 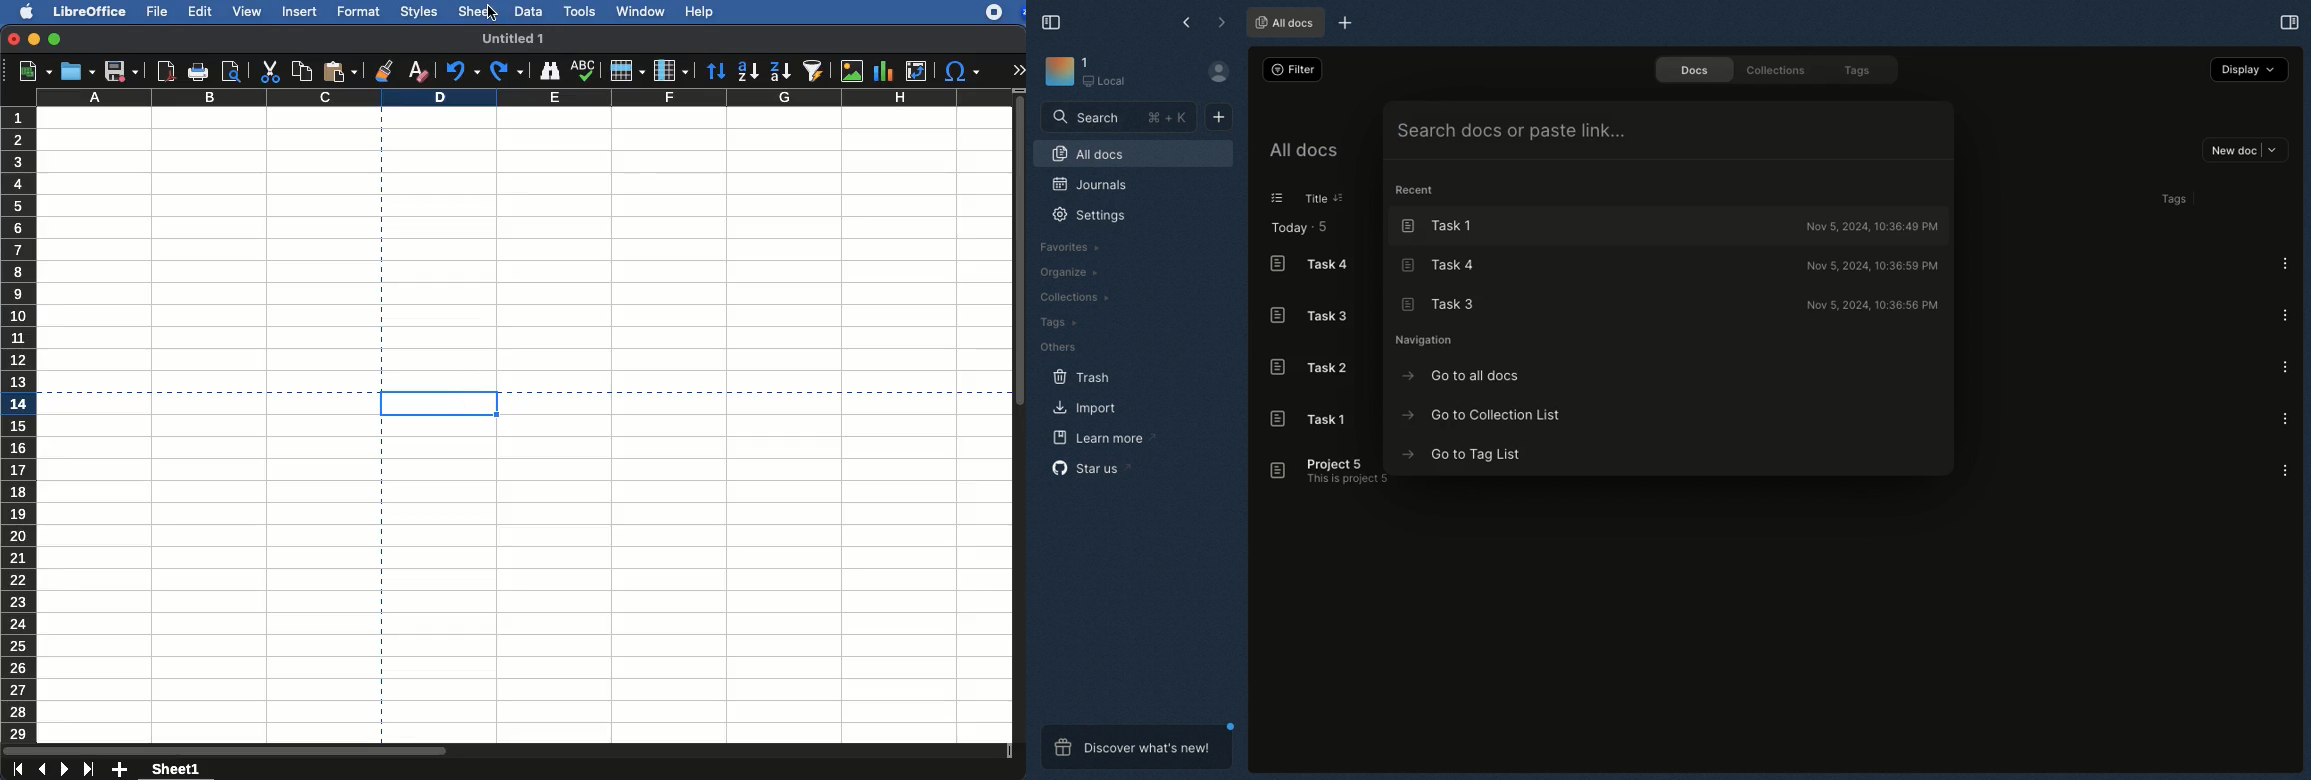 What do you see at coordinates (17, 770) in the screenshot?
I see `last sheet` at bounding box center [17, 770].